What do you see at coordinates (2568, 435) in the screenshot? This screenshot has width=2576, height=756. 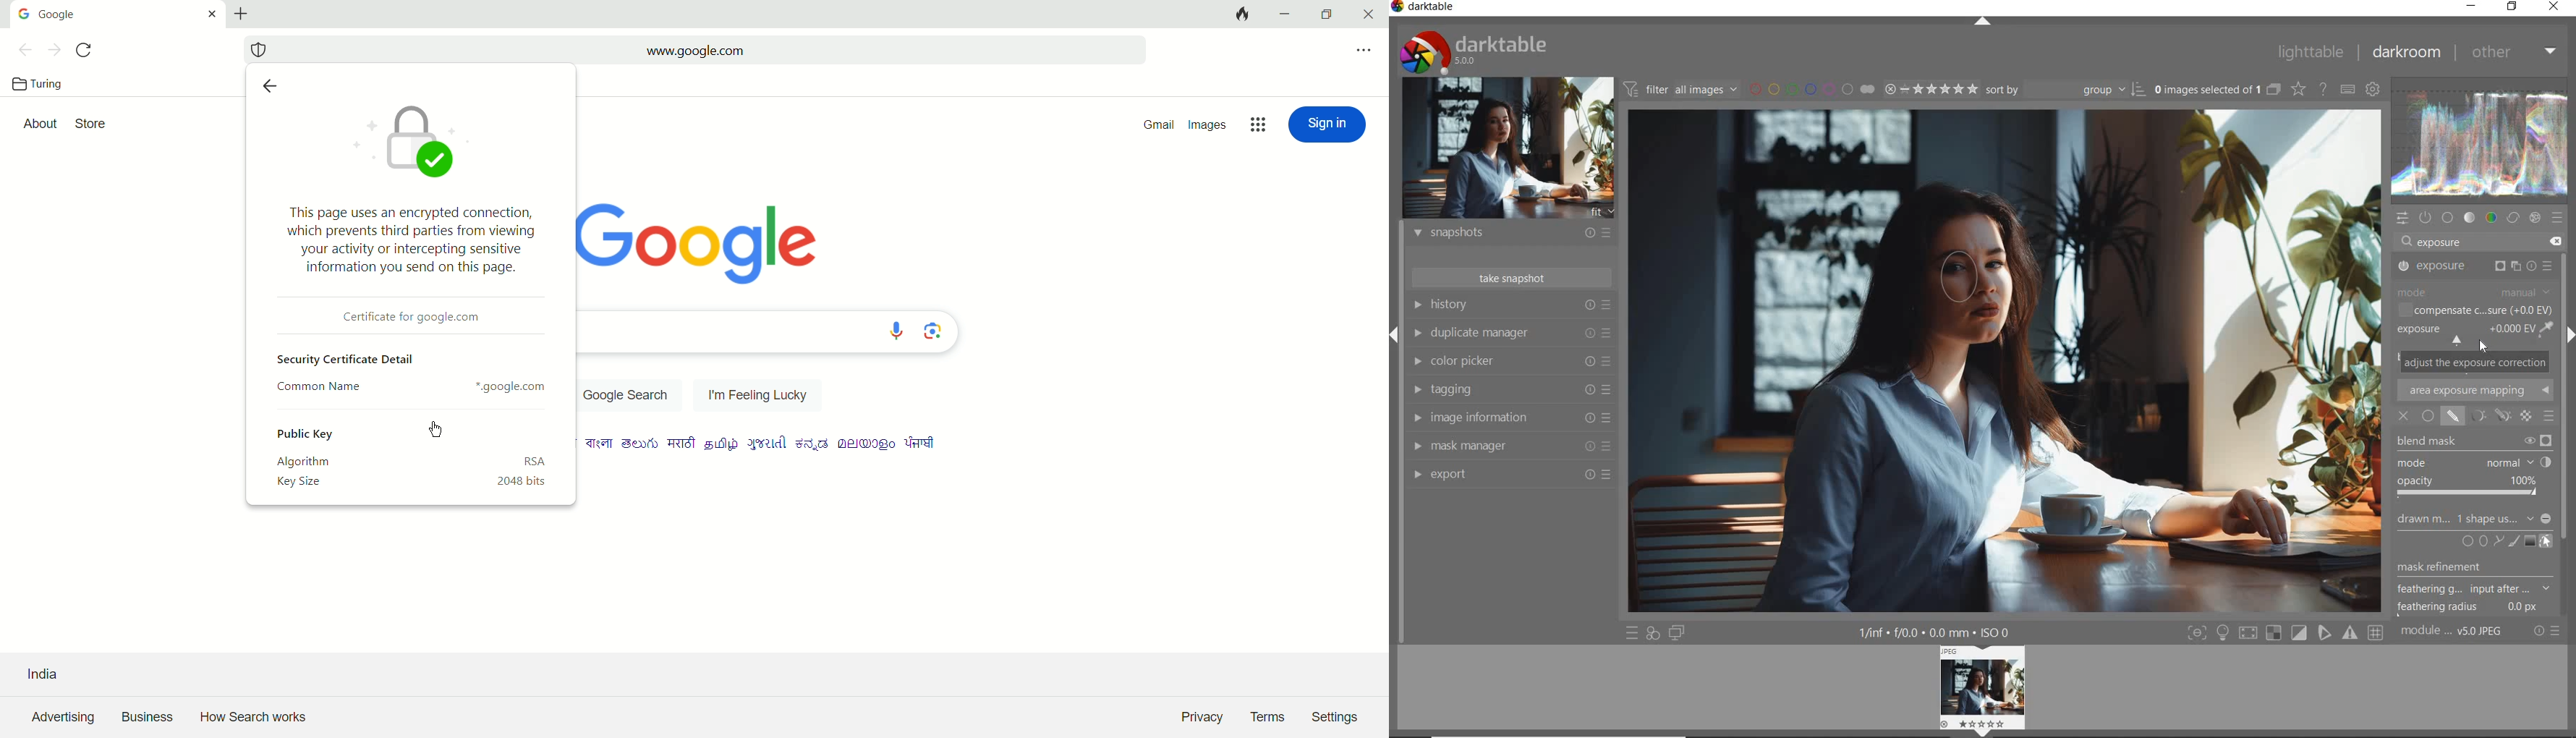 I see `scrollbar` at bounding box center [2568, 435].